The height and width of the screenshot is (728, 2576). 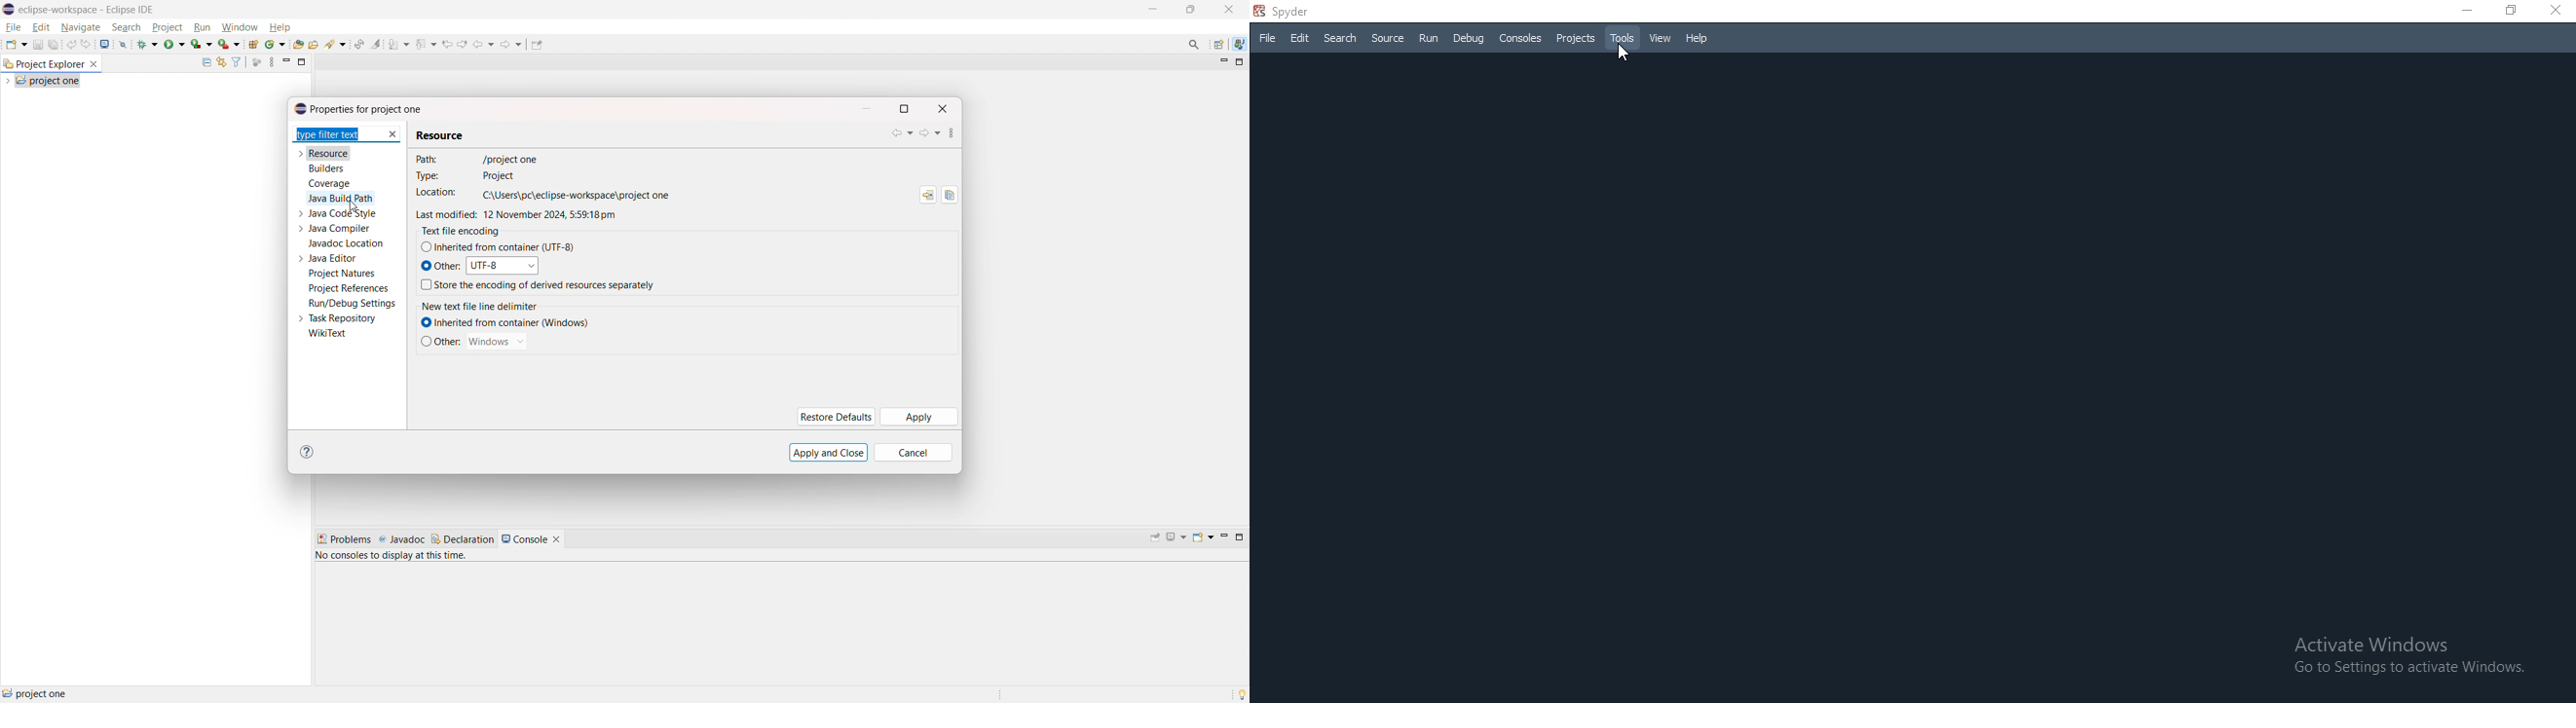 I want to click on help, so click(x=279, y=27).